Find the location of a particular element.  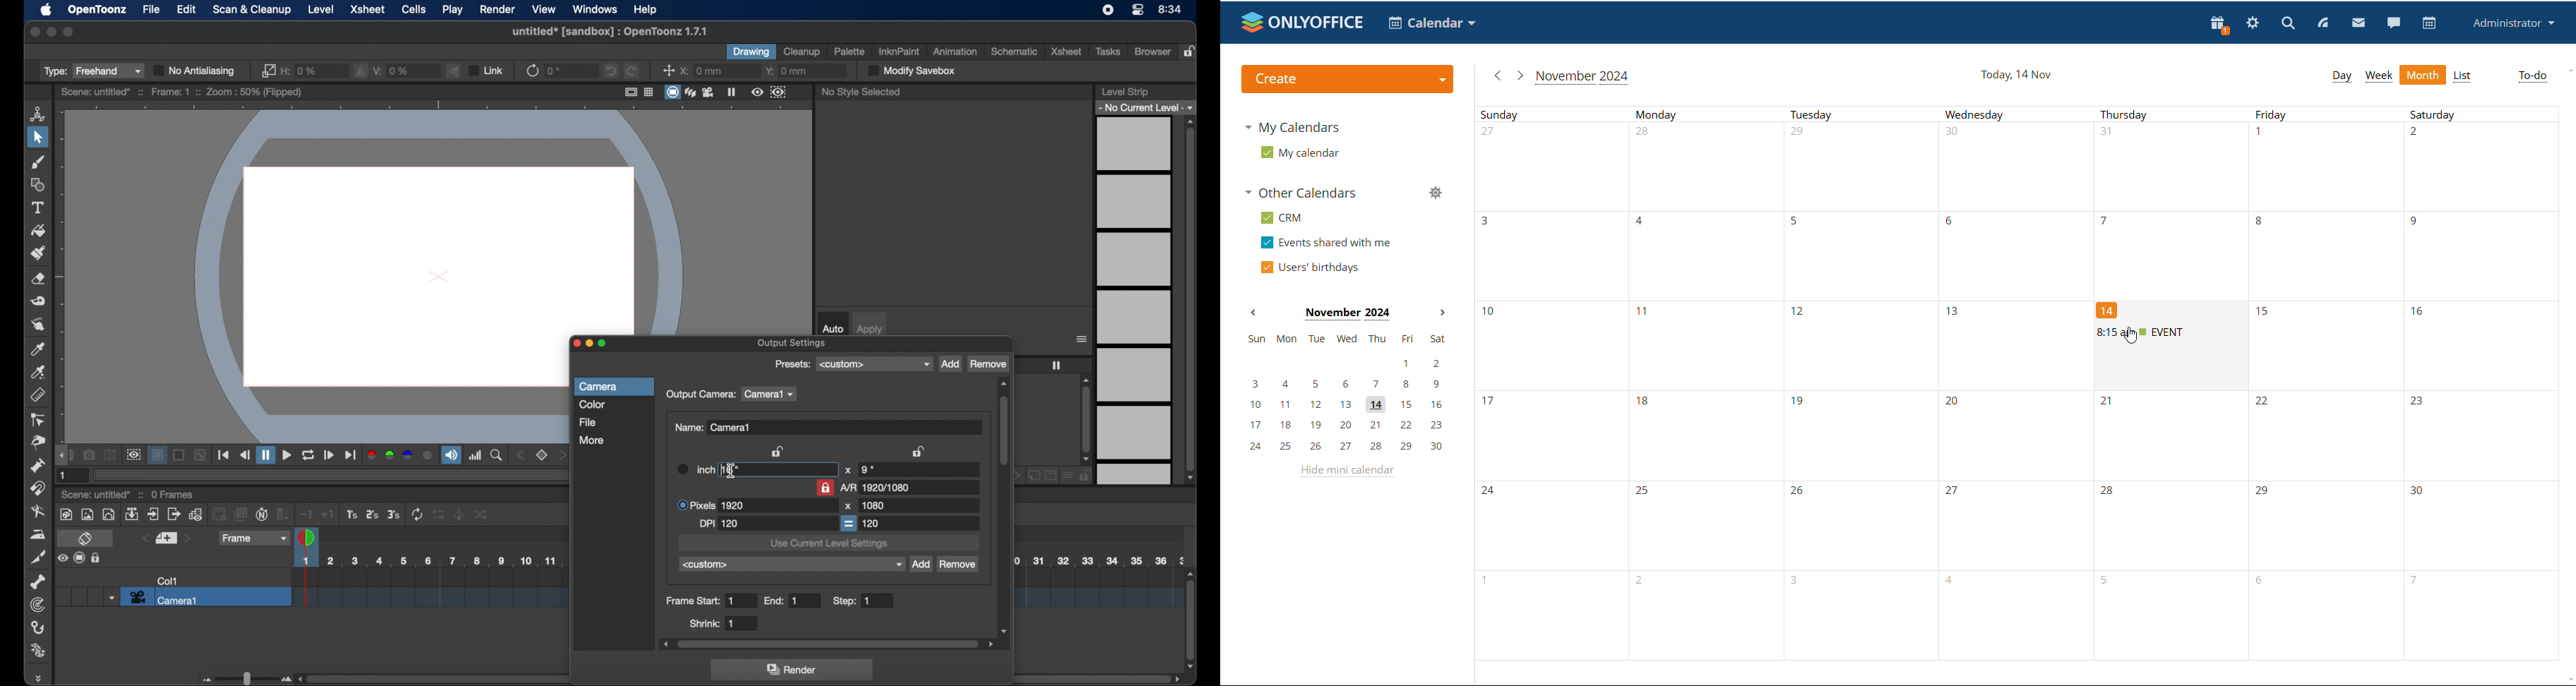

undo is located at coordinates (609, 71).